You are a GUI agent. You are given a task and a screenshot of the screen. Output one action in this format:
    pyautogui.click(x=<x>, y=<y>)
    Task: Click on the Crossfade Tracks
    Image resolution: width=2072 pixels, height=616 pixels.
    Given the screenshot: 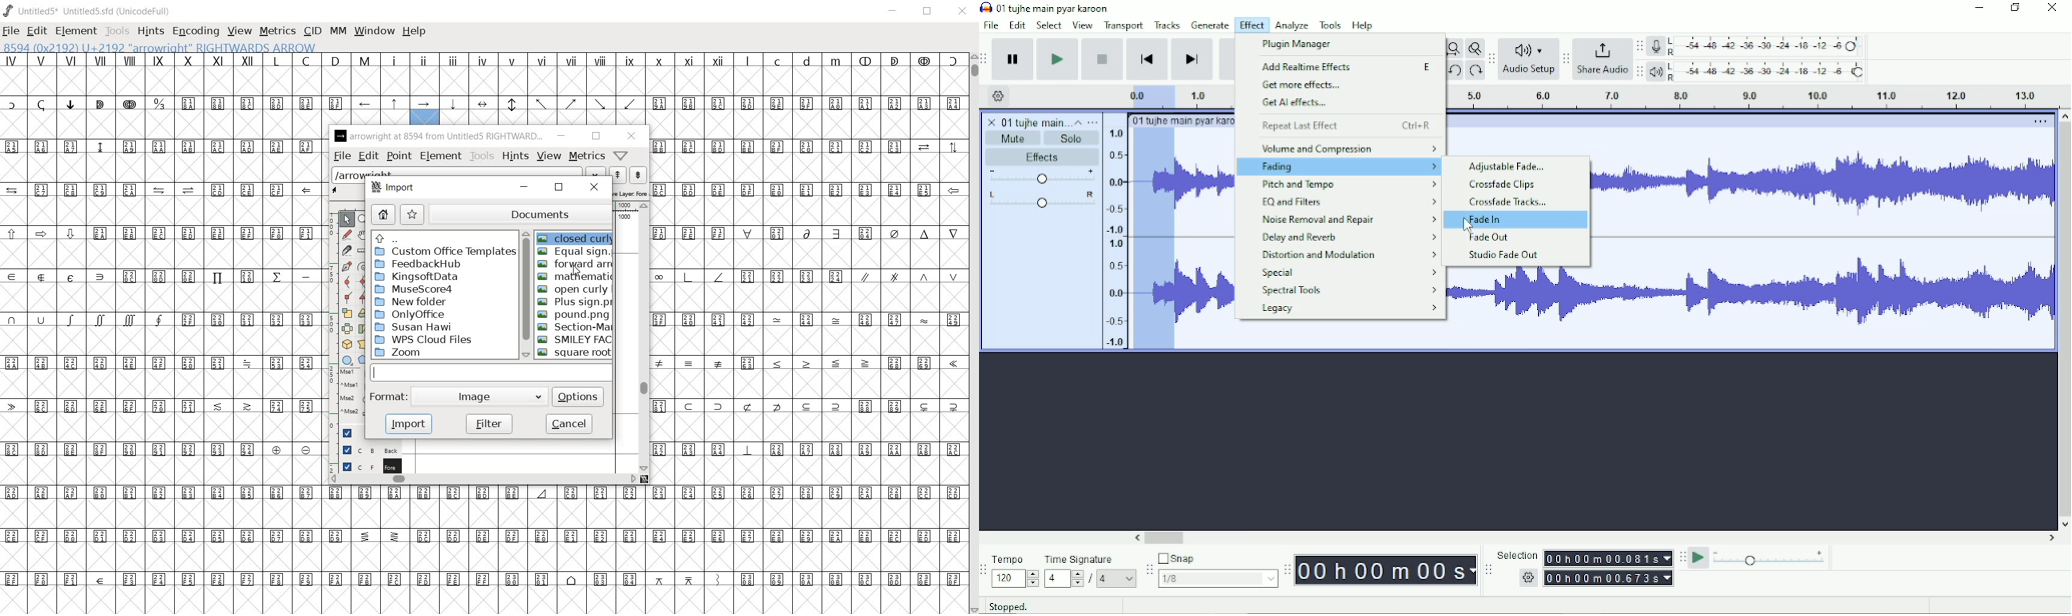 What is the action you would take?
    pyautogui.click(x=1509, y=202)
    